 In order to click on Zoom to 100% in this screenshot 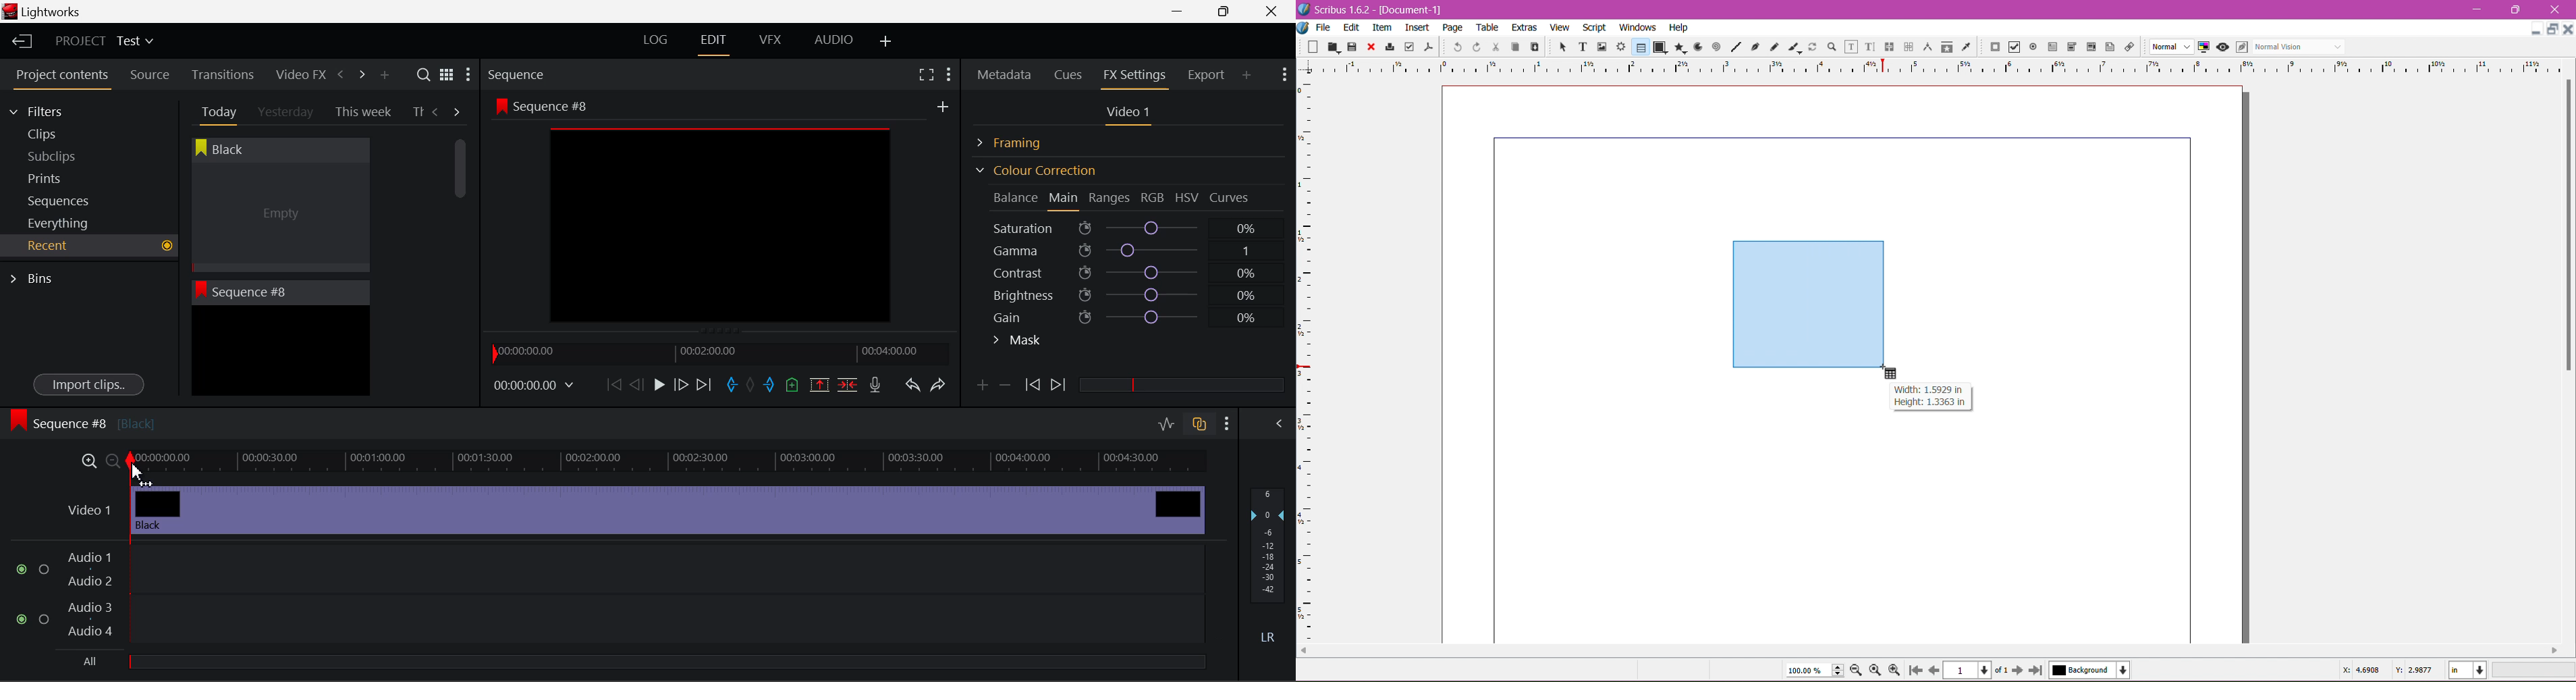, I will do `click(1877, 671)`.